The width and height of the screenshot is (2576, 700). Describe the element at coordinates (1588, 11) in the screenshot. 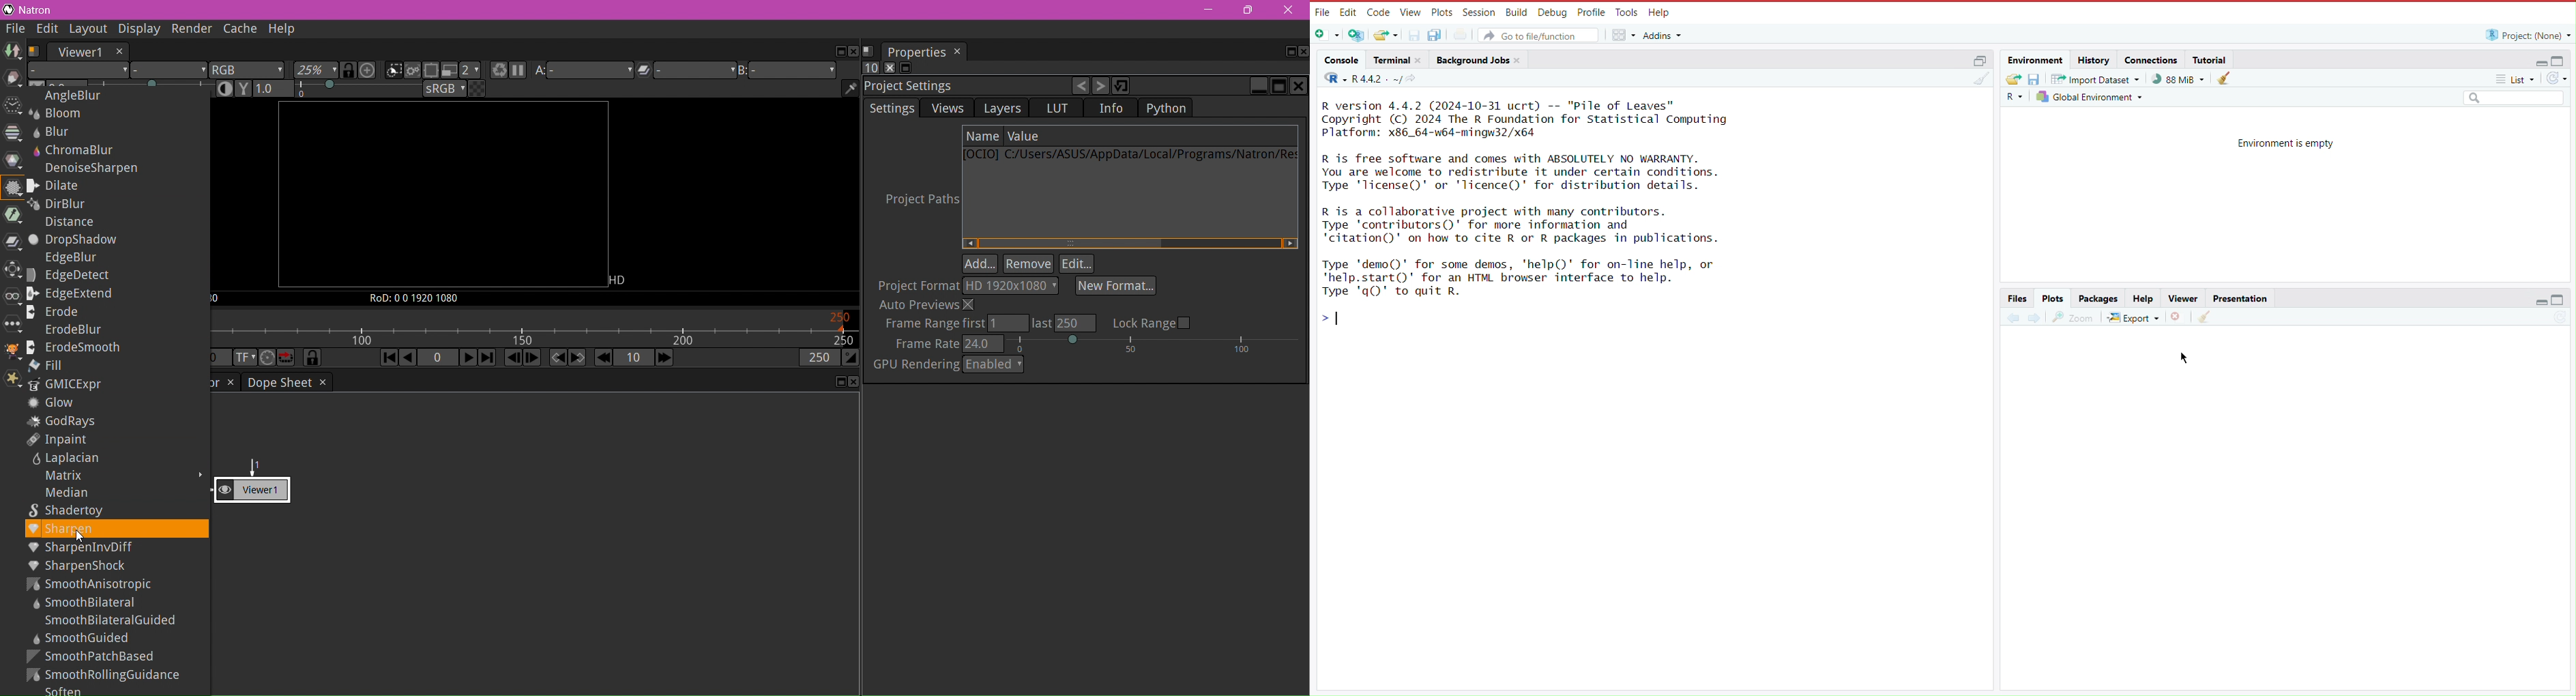

I see `Profile` at that location.